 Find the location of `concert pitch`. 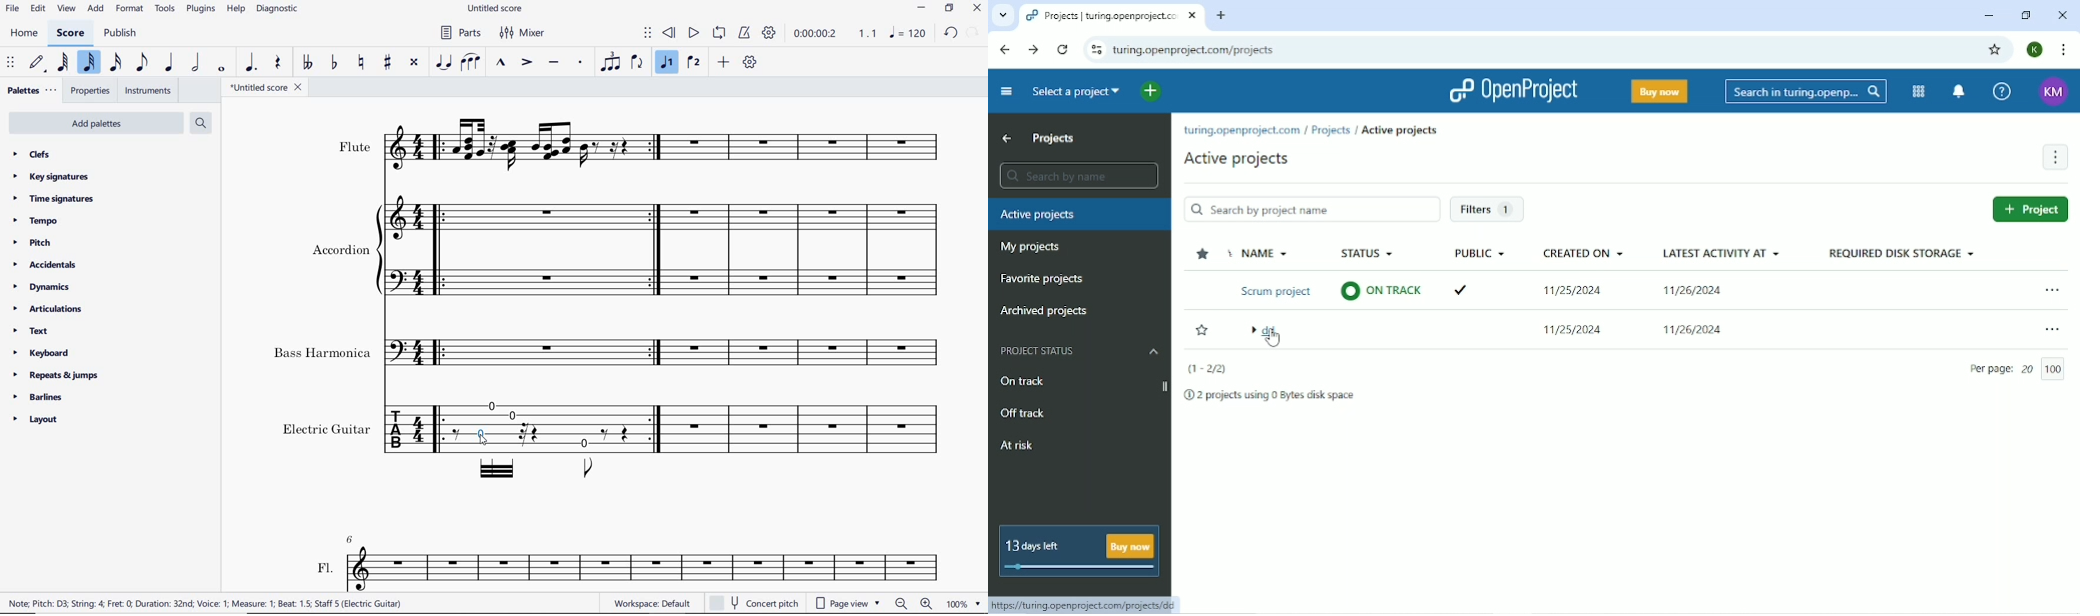

concert pitch is located at coordinates (753, 603).